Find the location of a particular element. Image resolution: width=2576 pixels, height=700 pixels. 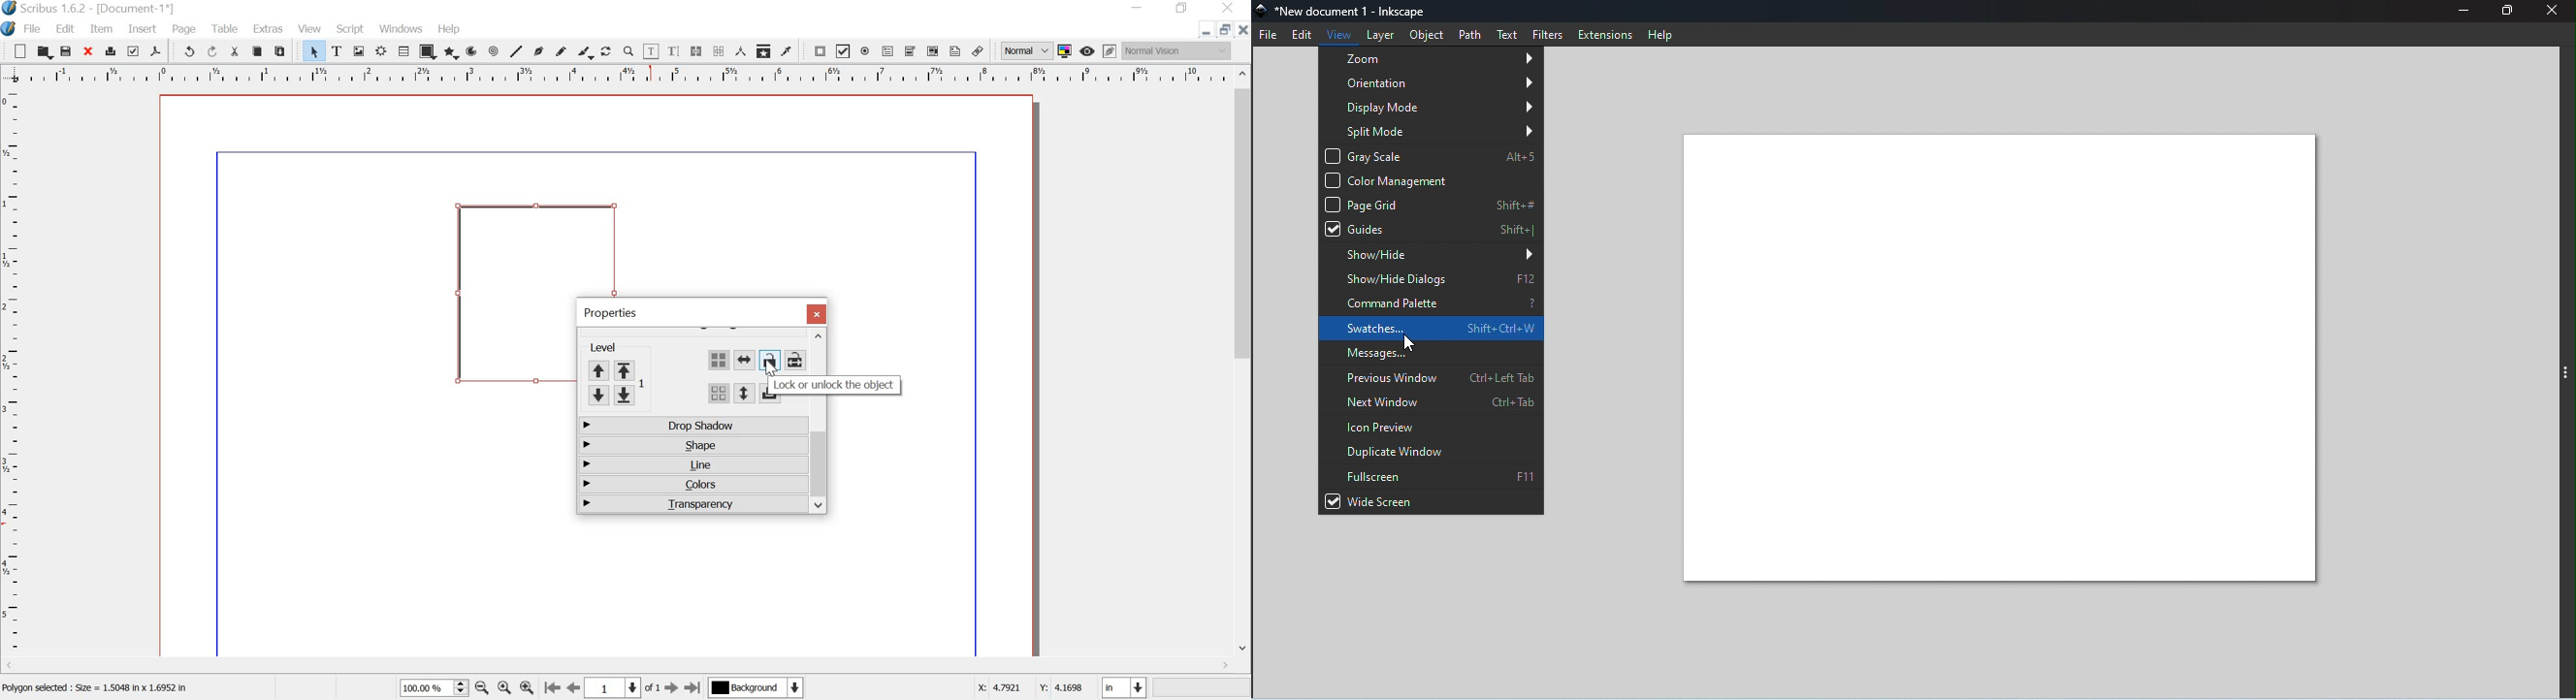

windows is located at coordinates (402, 29).